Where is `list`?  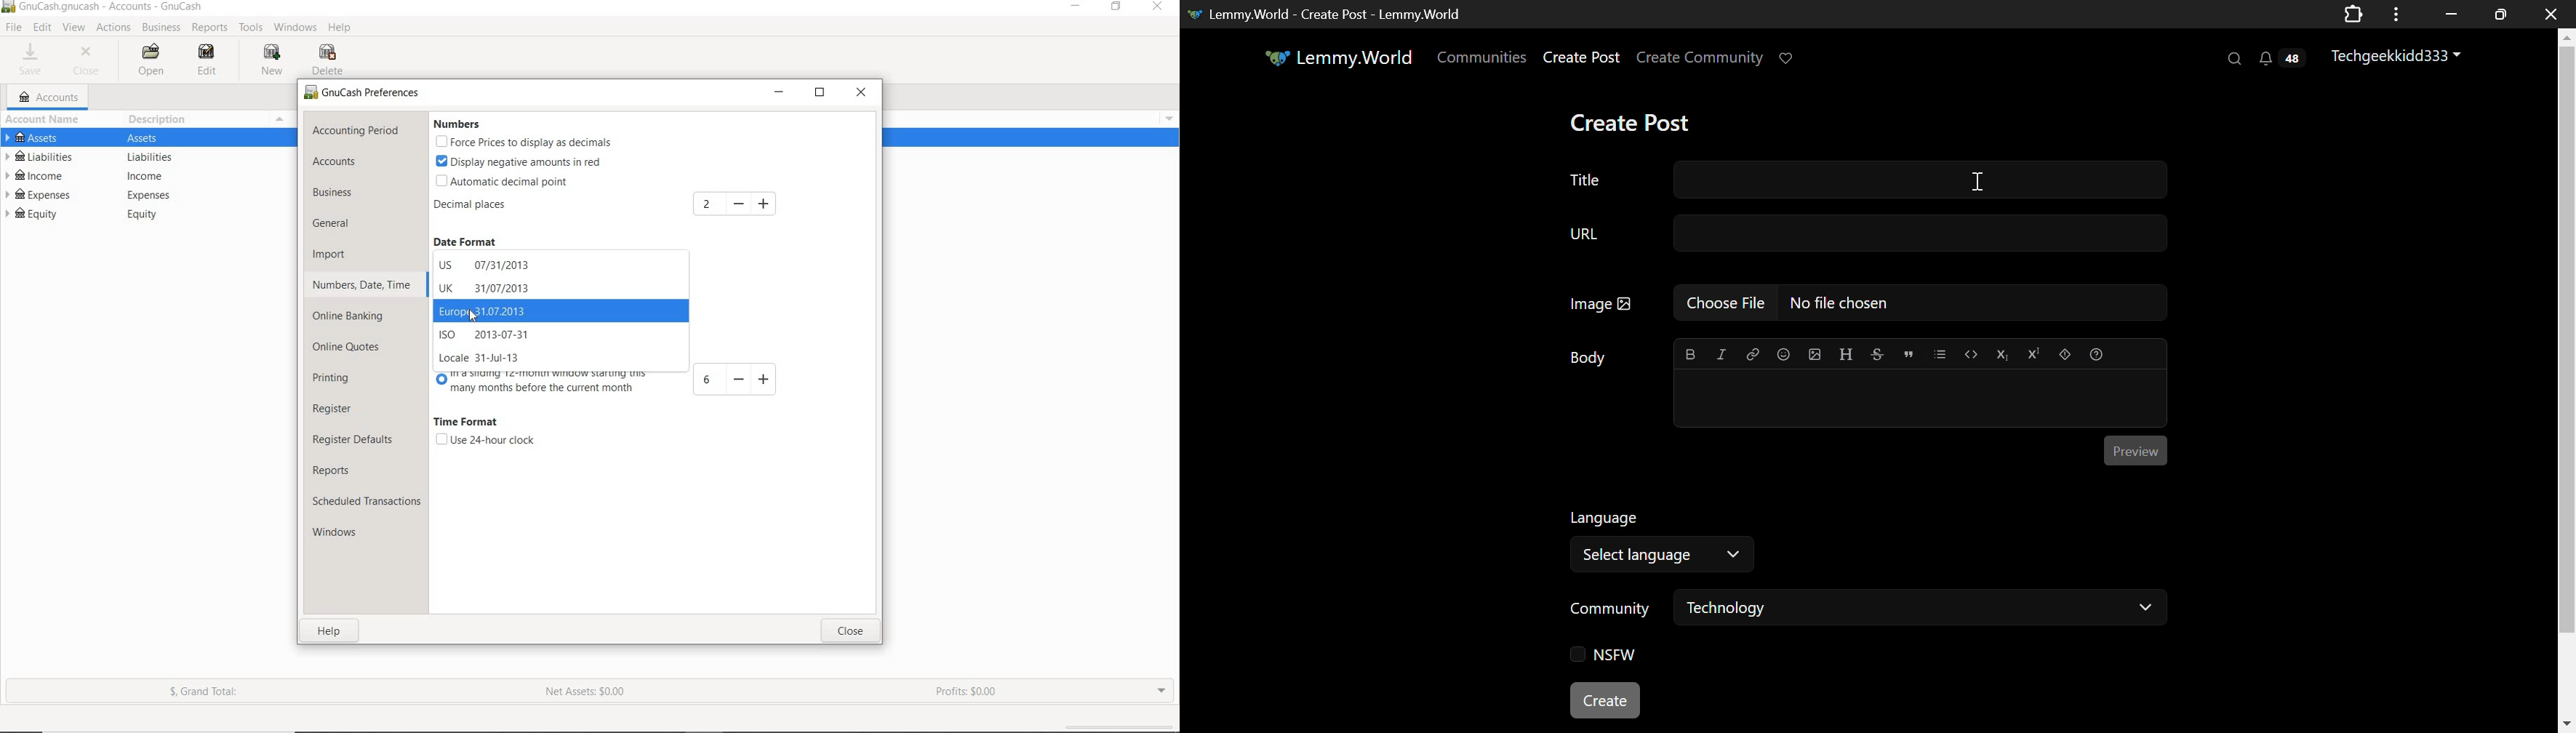 list is located at coordinates (1940, 353).